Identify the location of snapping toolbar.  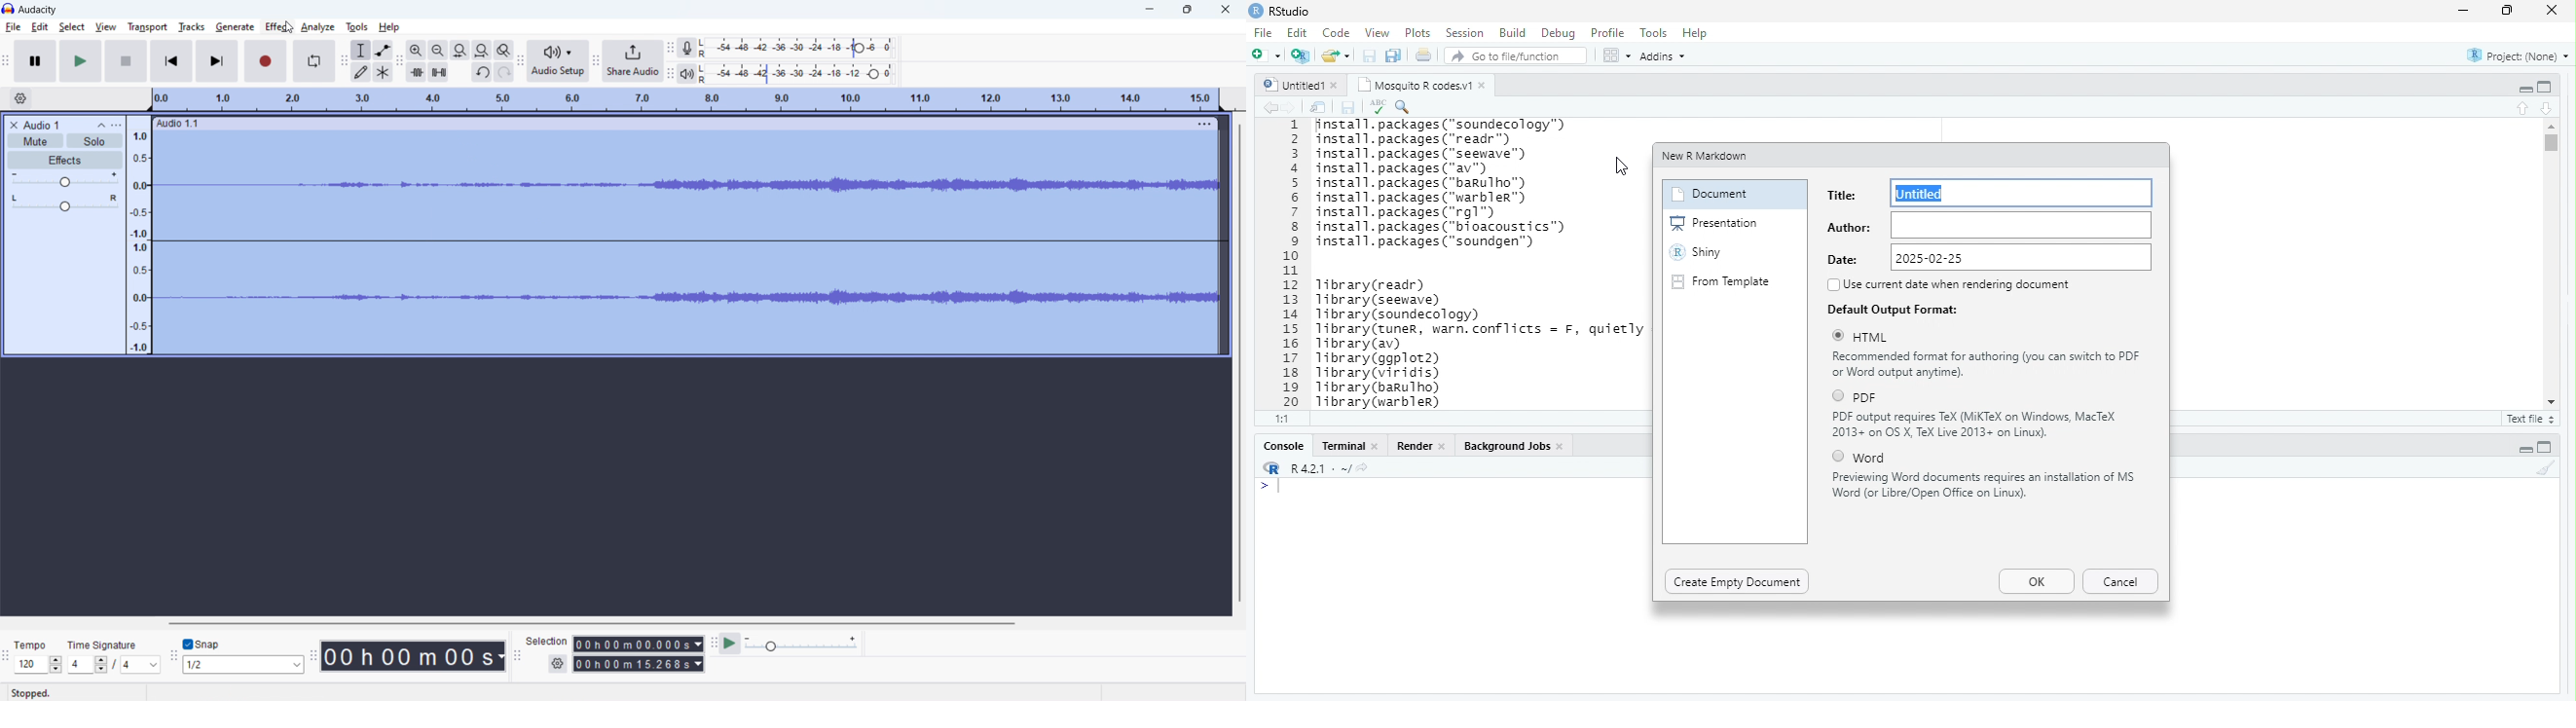
(173, 655).